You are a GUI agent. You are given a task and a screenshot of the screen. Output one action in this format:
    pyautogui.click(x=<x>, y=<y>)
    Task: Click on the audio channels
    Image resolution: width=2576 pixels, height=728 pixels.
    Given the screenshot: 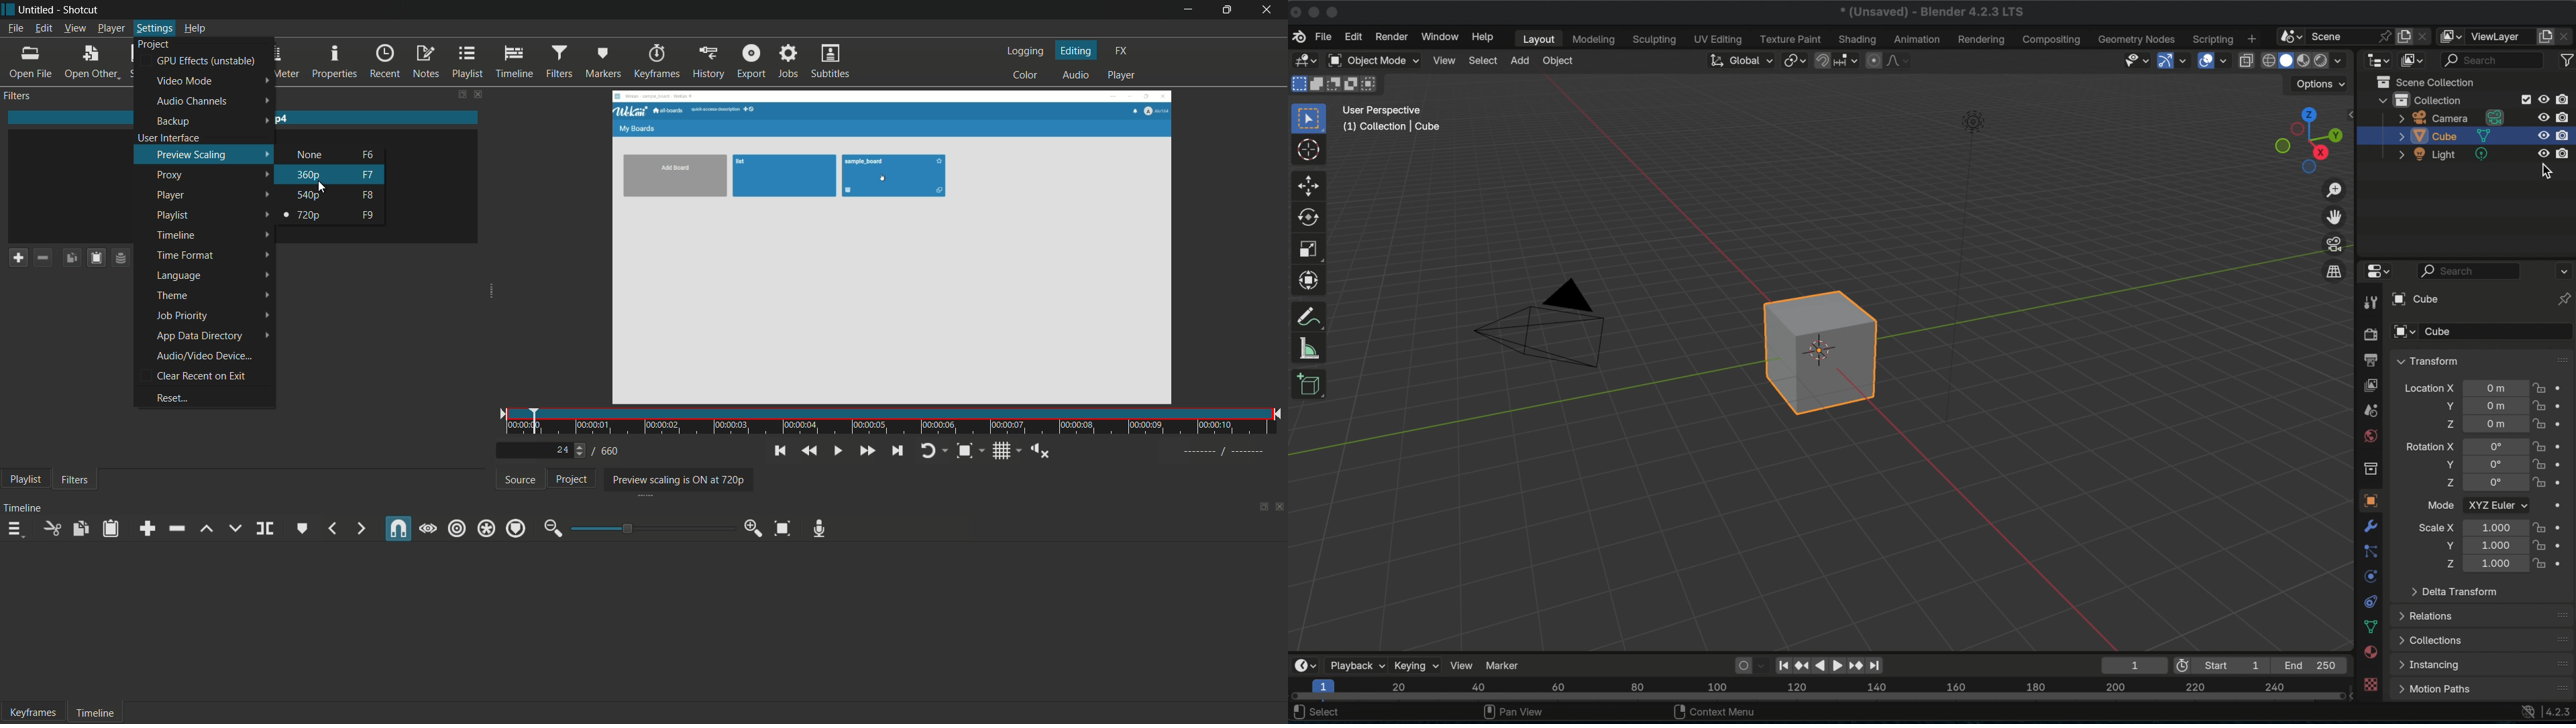 What is the action you would take?
    pyautogui.click(x=192, y=101)
    